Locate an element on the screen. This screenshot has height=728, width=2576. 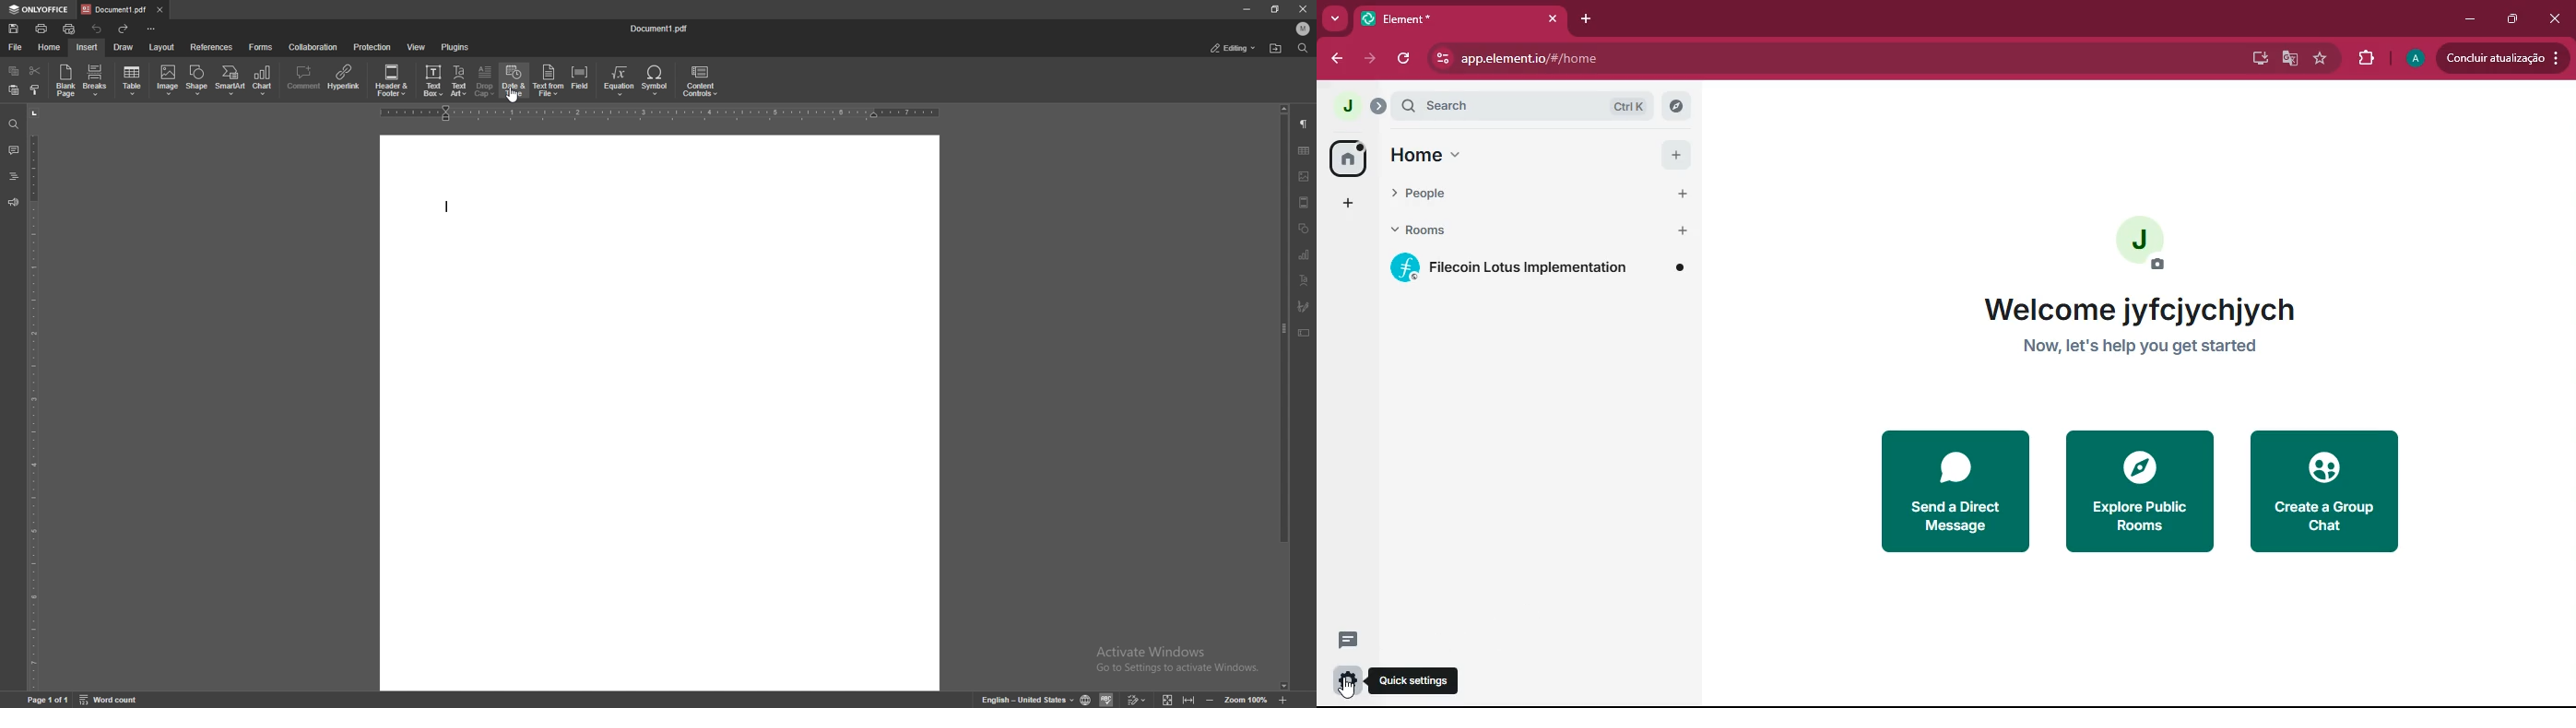
image is located at coordinates (166, 80).